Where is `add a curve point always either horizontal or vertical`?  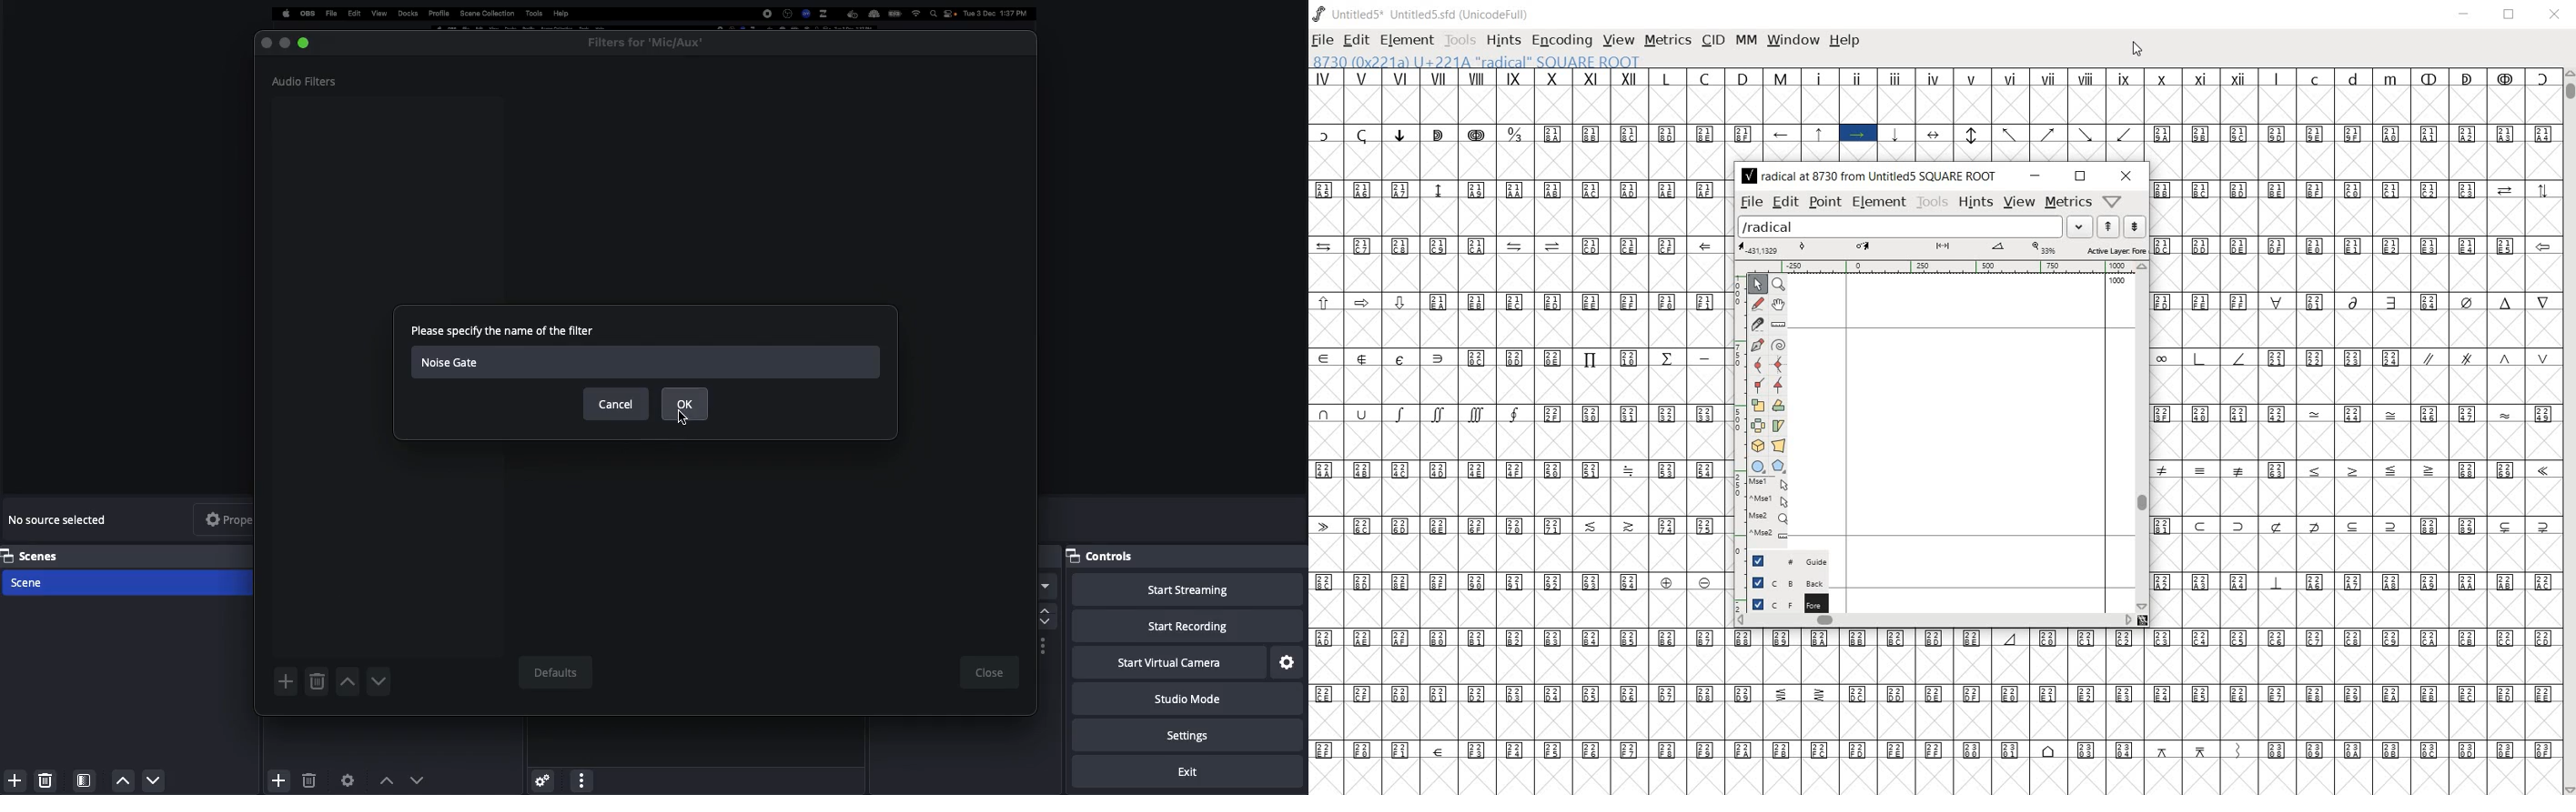 add a curve point always either horizontal or vertical is located at coordinates (1776, 363).